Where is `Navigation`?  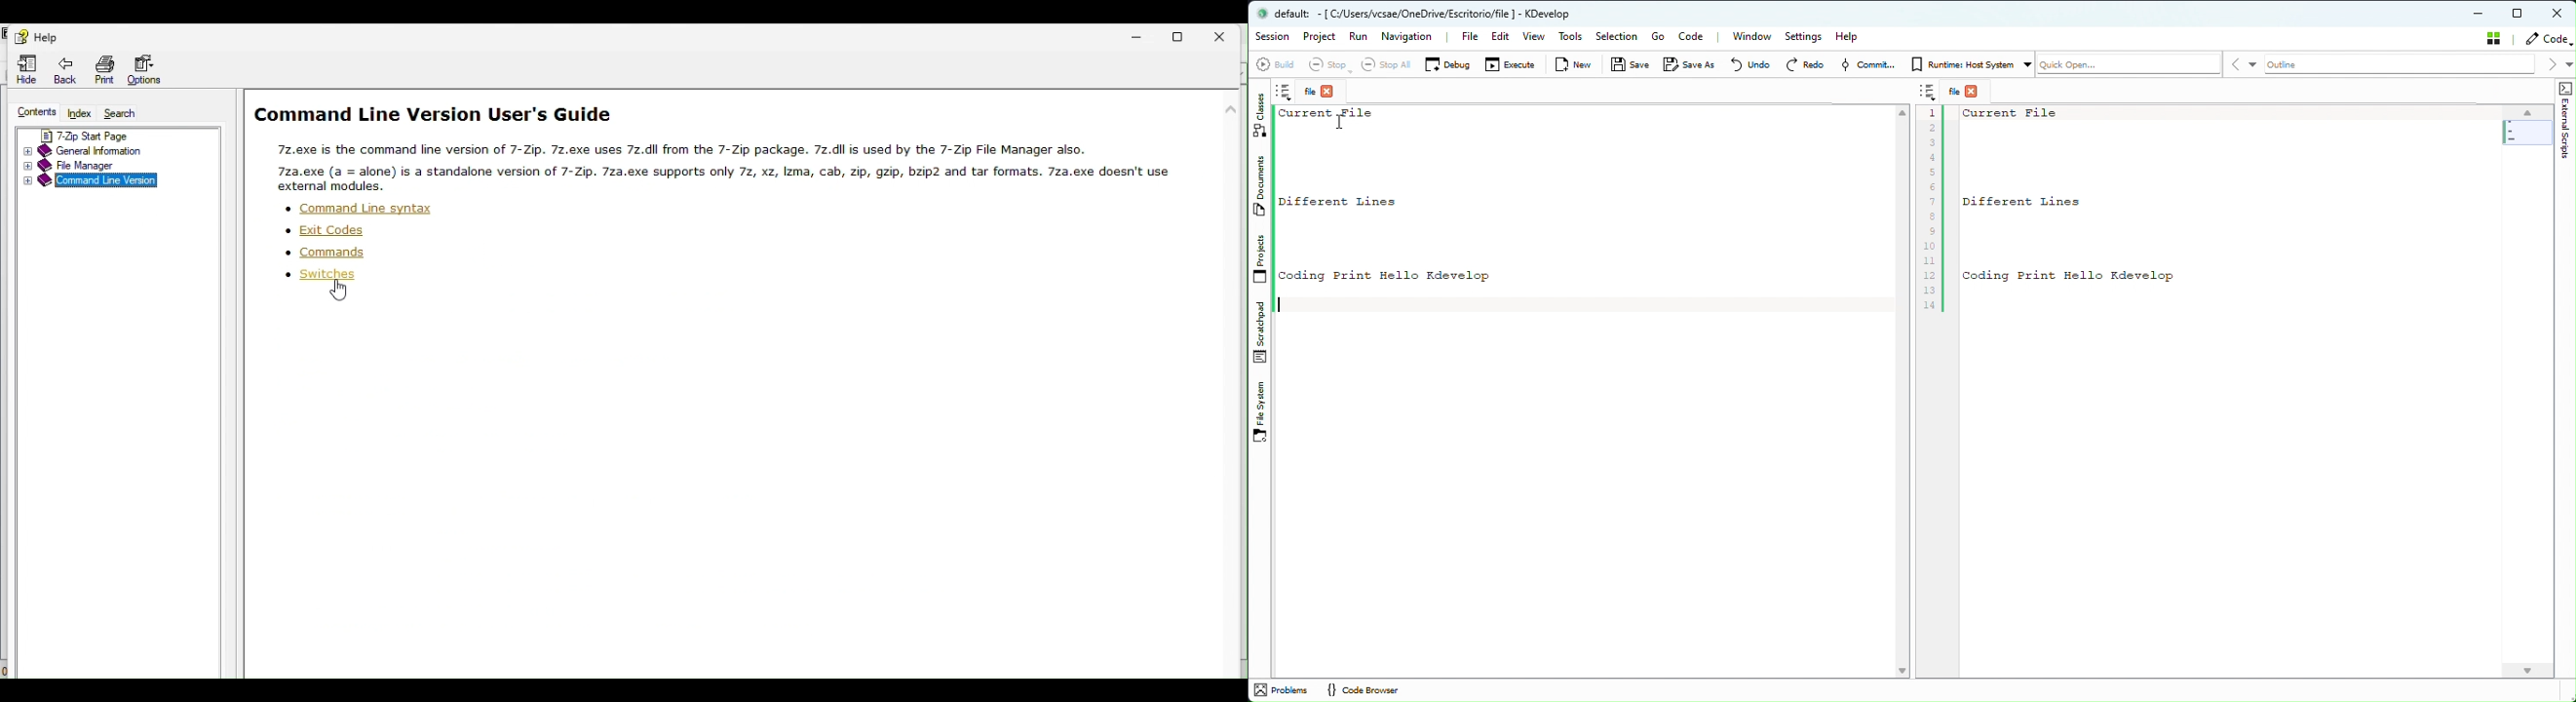 Navigation is located at coordinates (1414, 37).